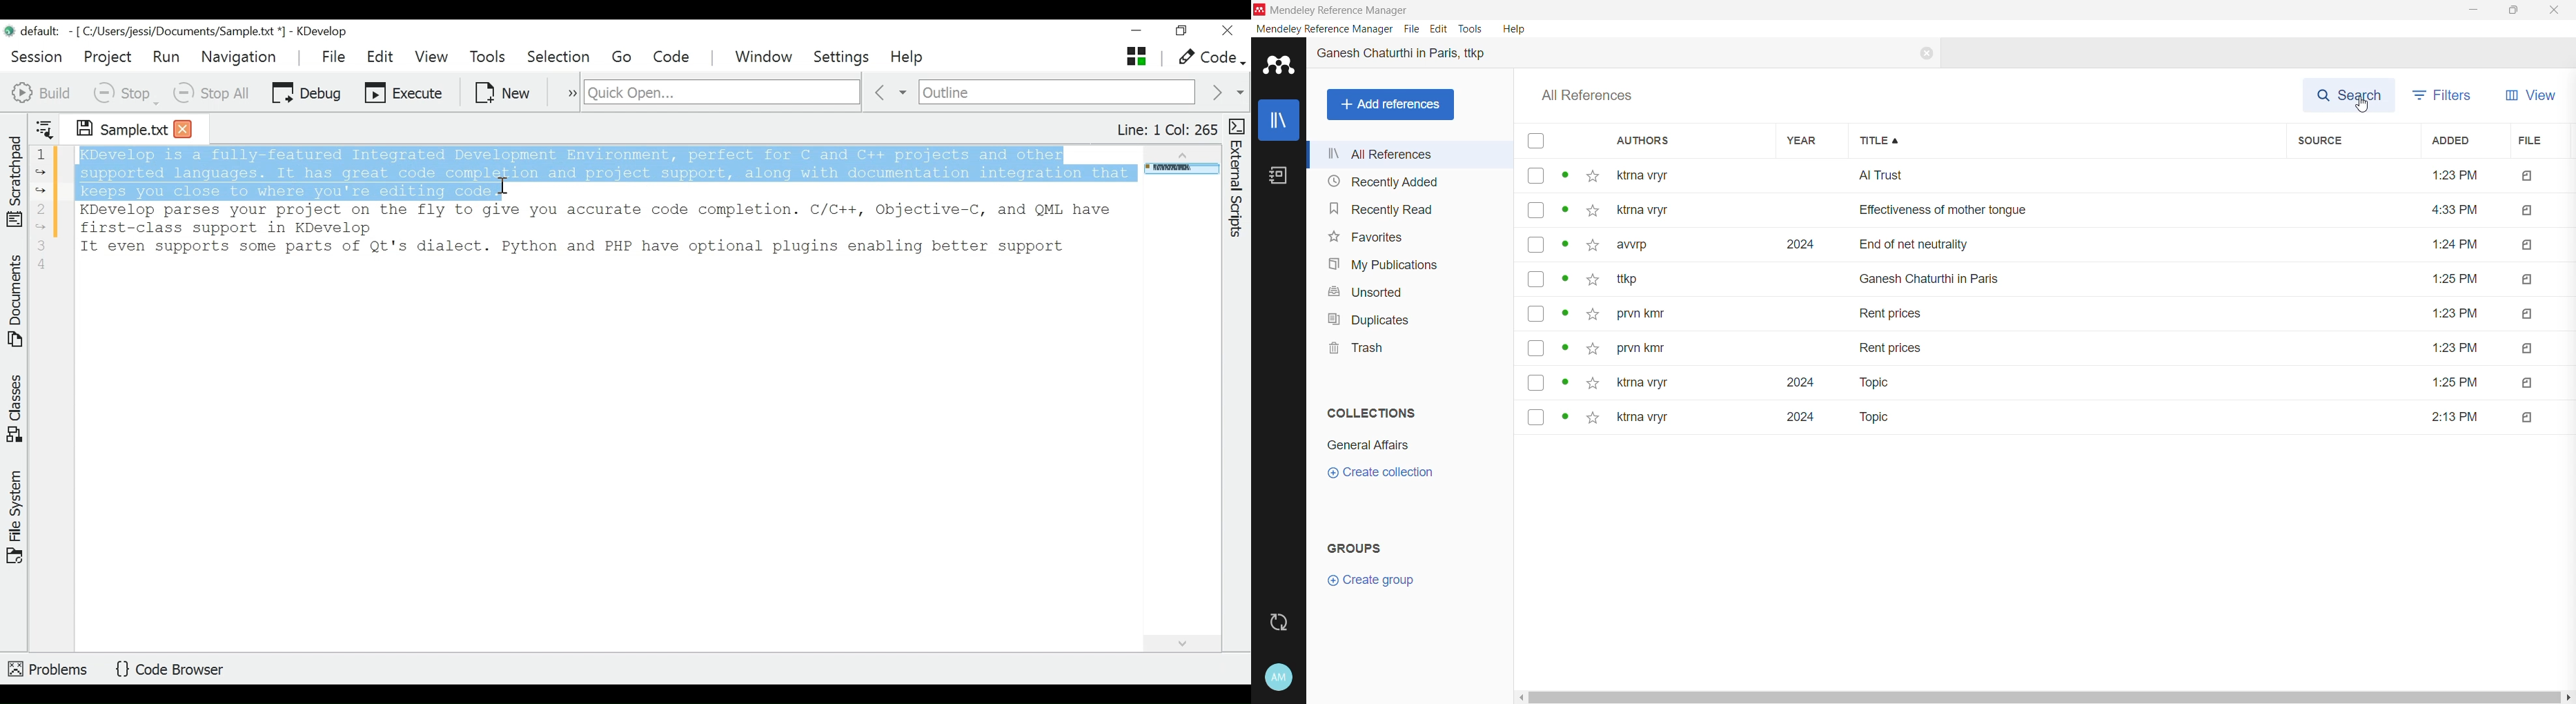  I want to click on - awrp 2024 End of net neutrality 1:24 PM, so click(2049, 244).